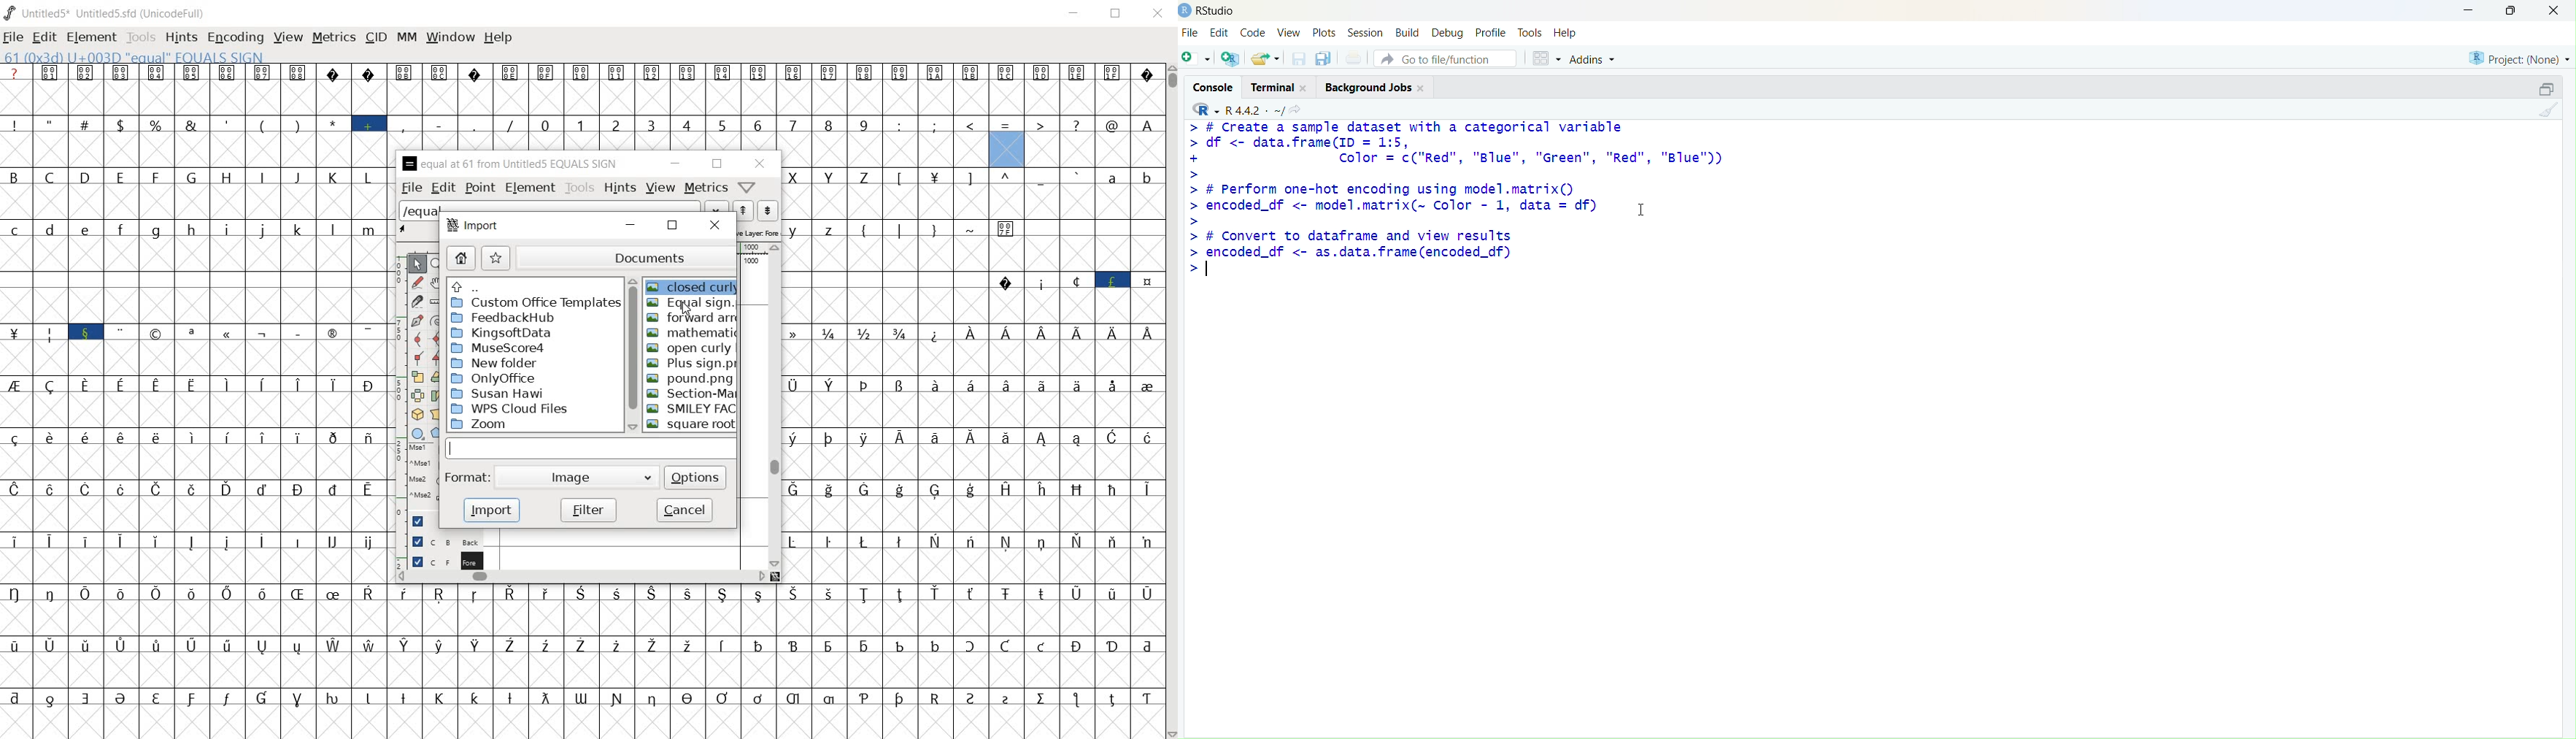  I want to click on addins, so click(1595, 60).